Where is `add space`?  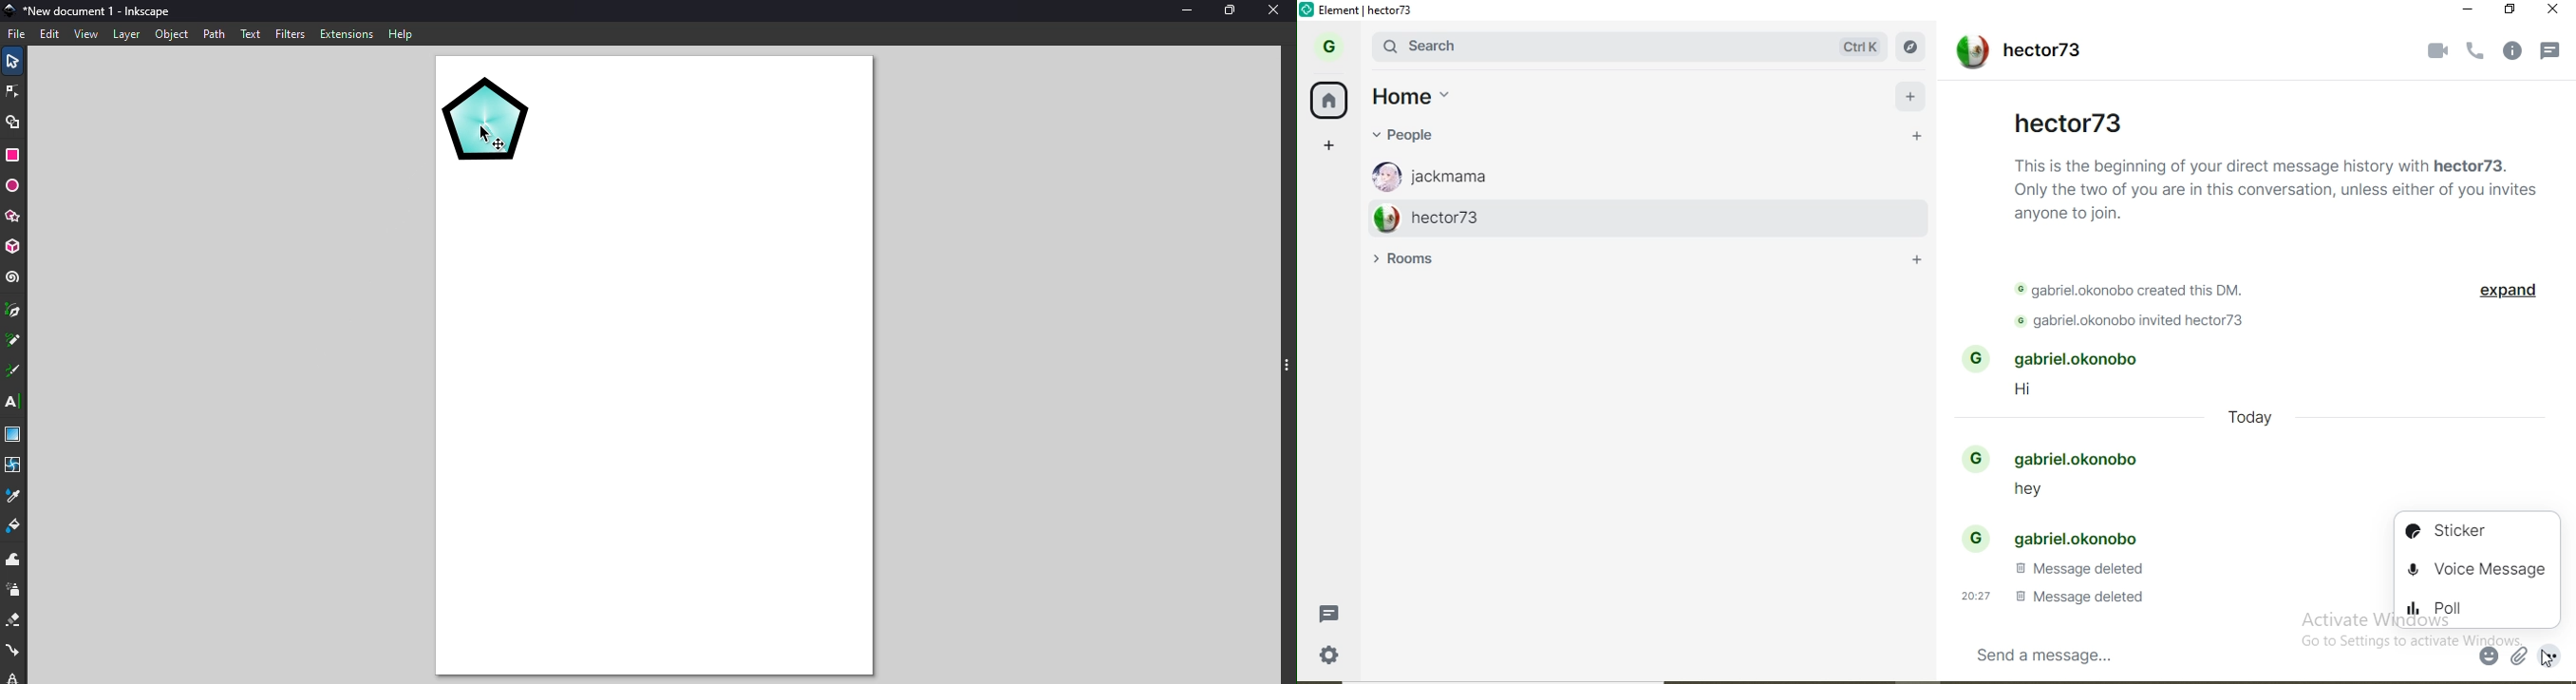
add space is located at coordinates (1330, 143).